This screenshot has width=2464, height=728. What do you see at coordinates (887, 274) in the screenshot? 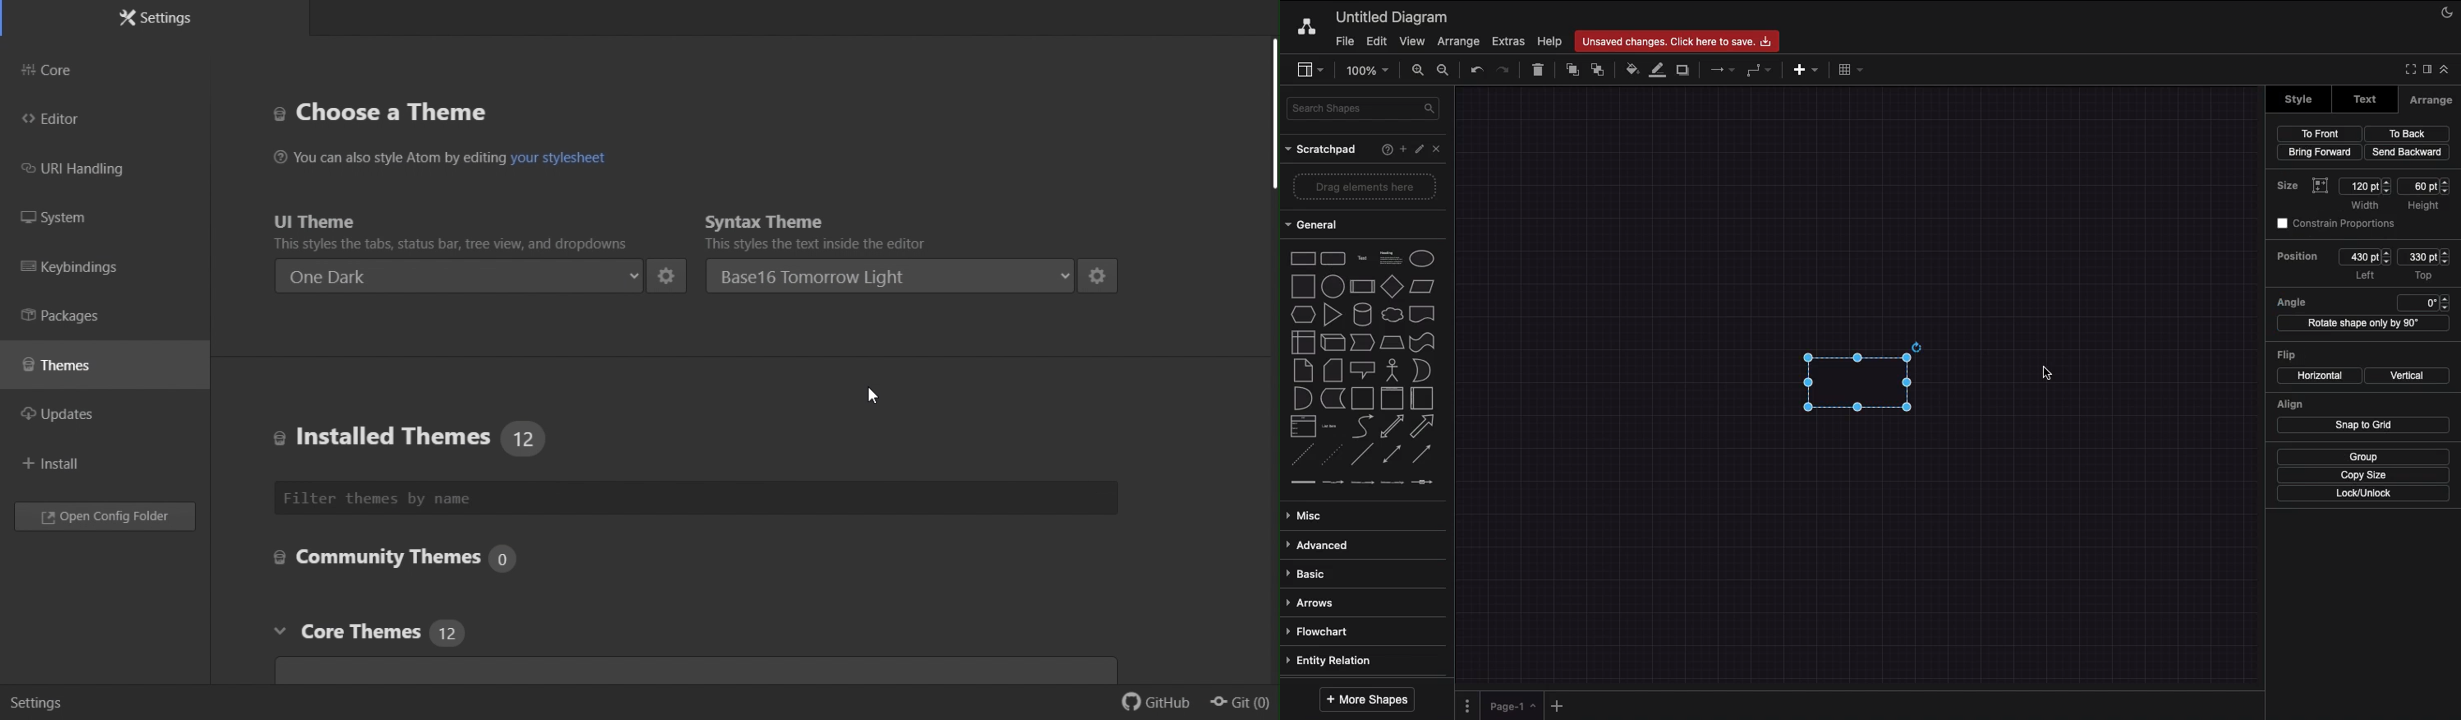
I see `Base 16 tomorrow light enabled` at bounding box center [887, 274].